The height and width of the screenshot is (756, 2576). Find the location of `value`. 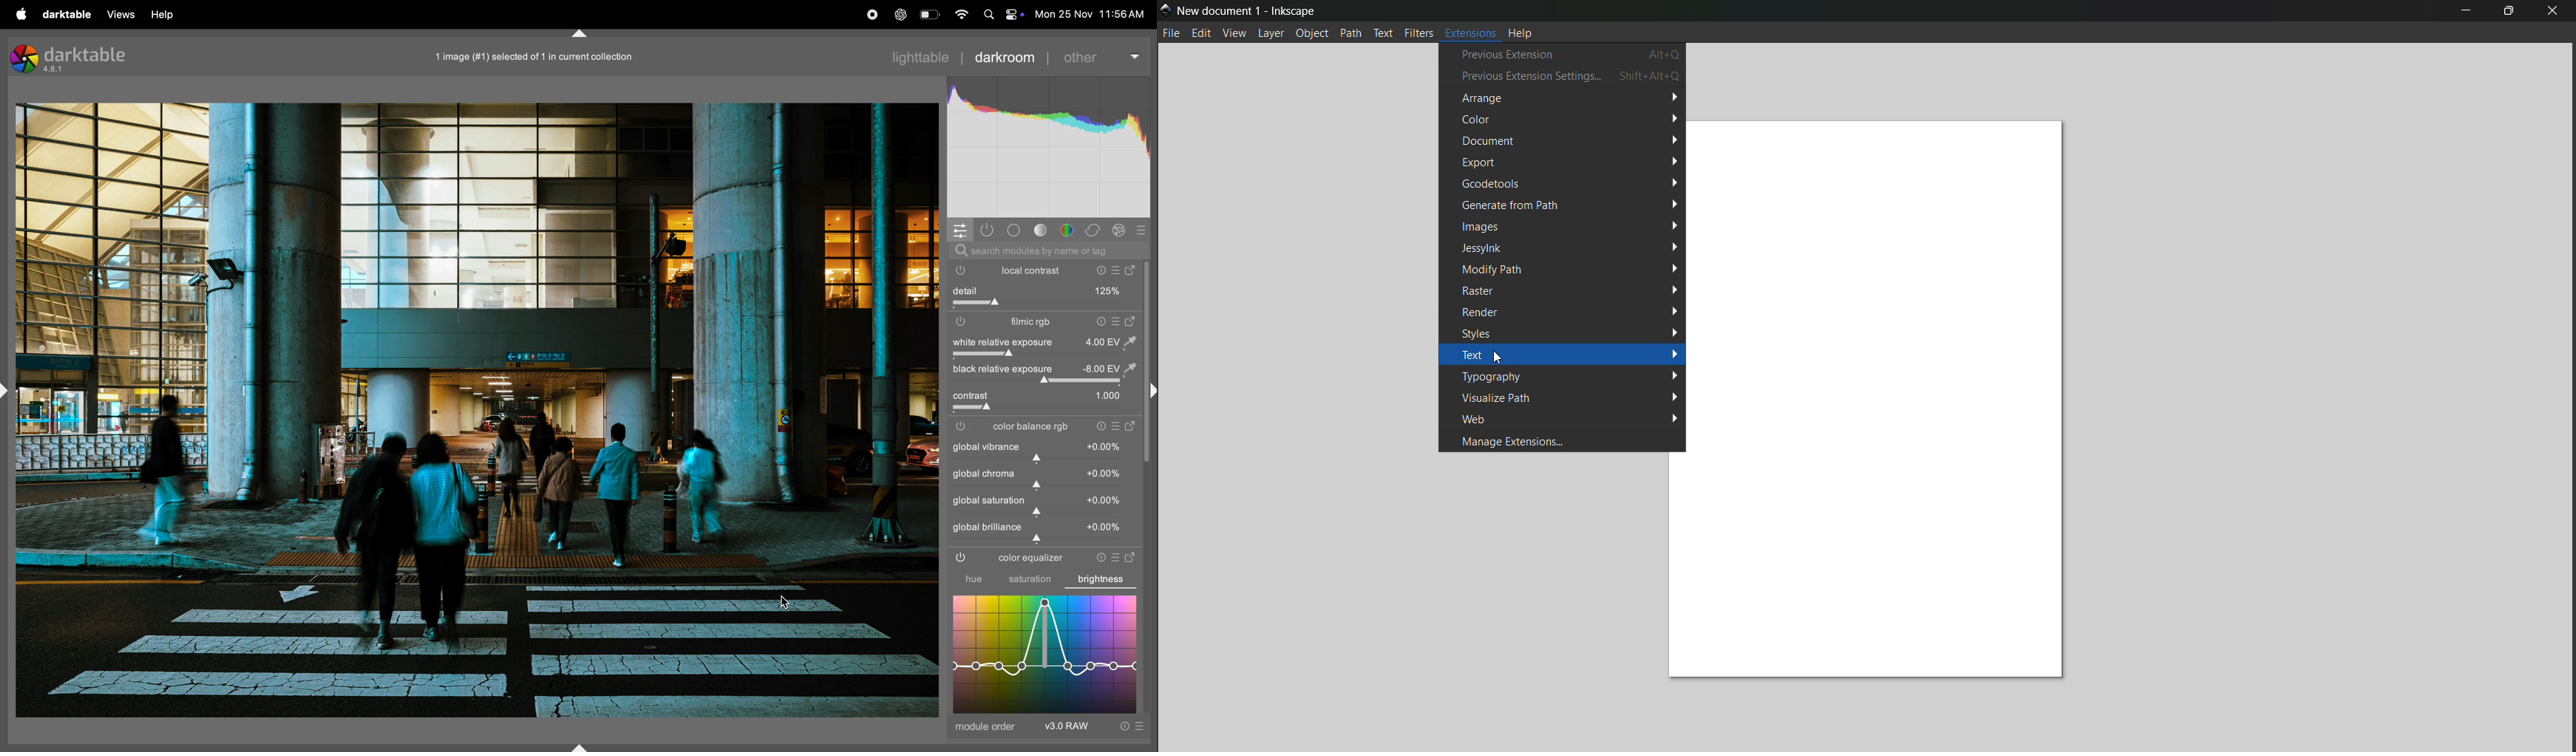

value is located at coordinates (1107, 396).